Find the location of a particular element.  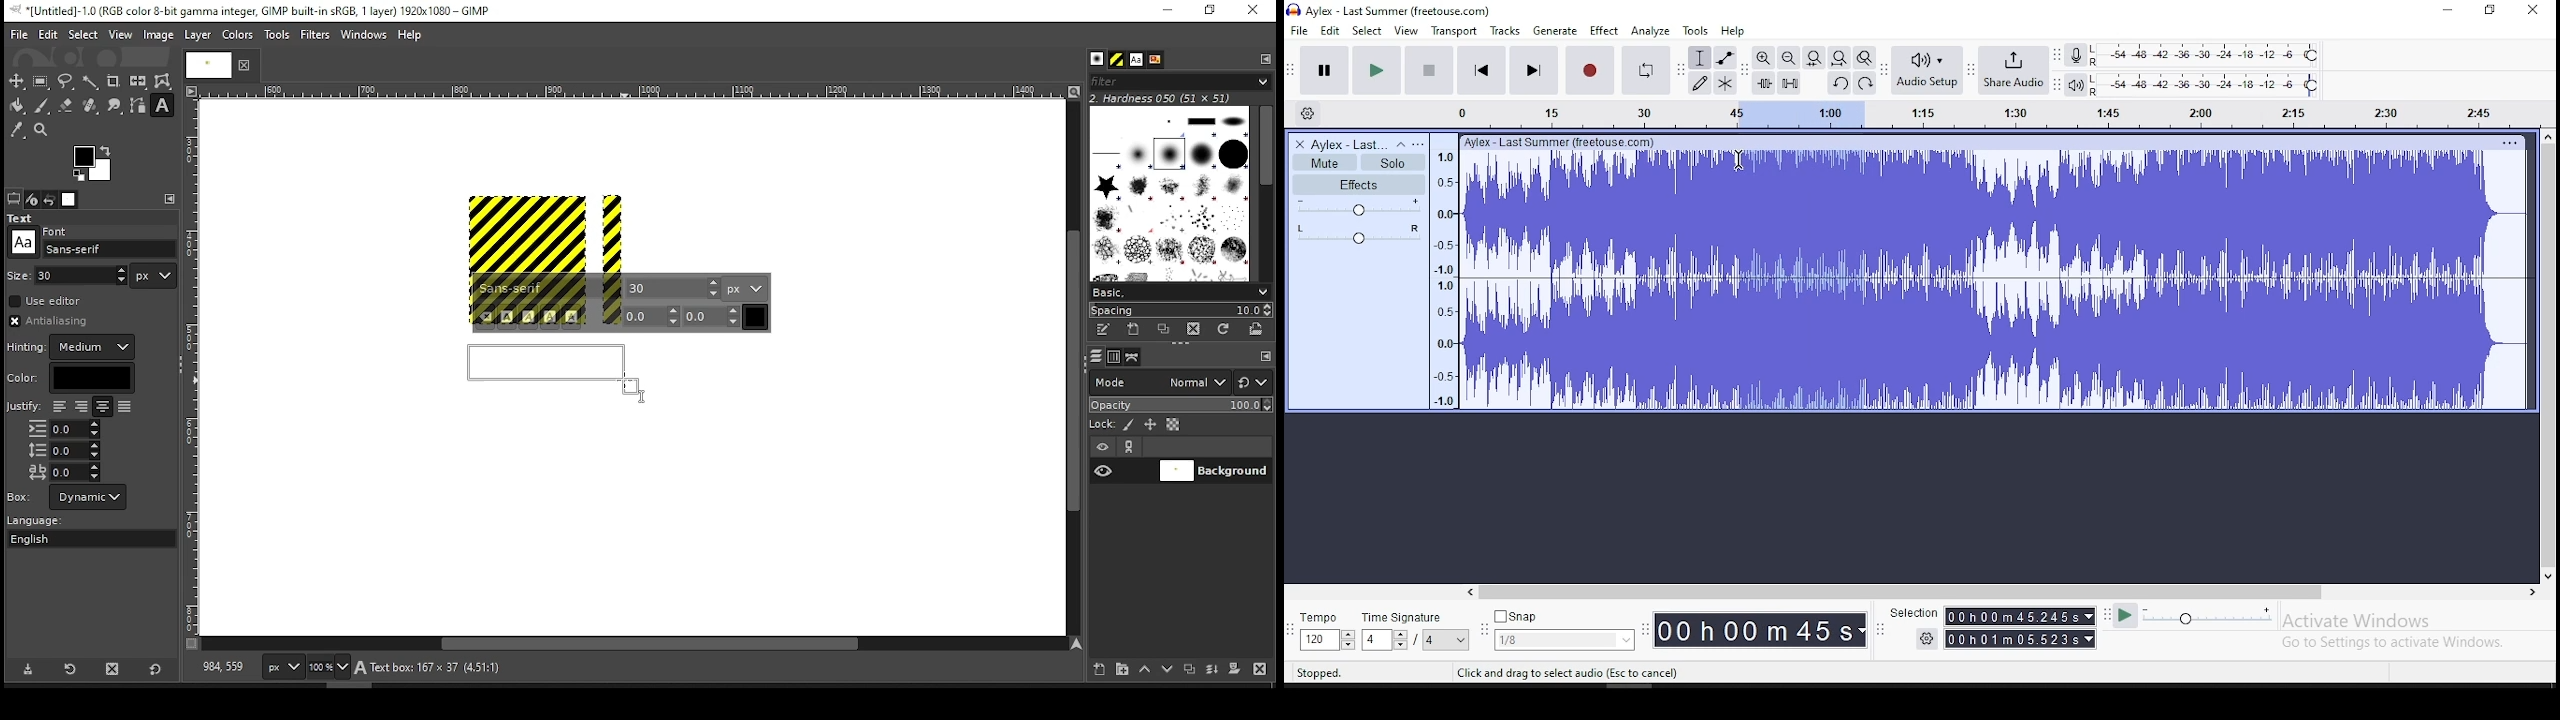

icon and file name is located at coordinates (1390, 10).